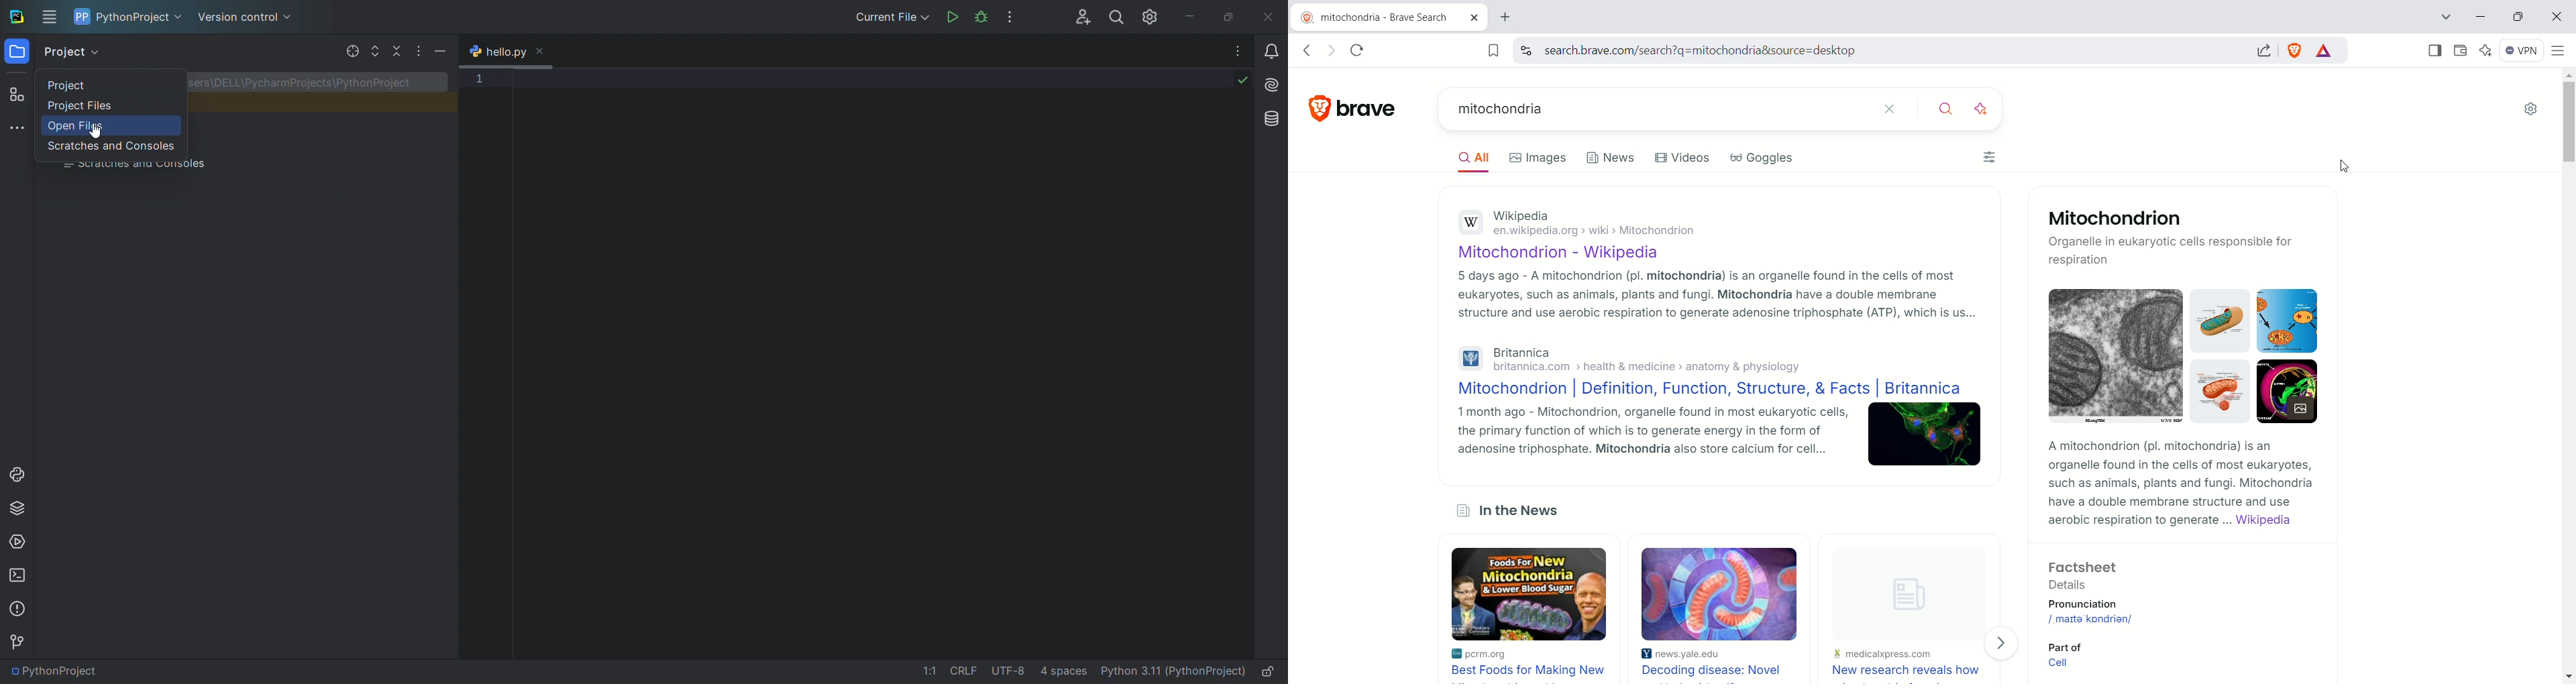 The height and width of the screenshot is (700, 2576). Describe the element at coordinates (1269, 118) in the screenshot. I see `database` at that location.